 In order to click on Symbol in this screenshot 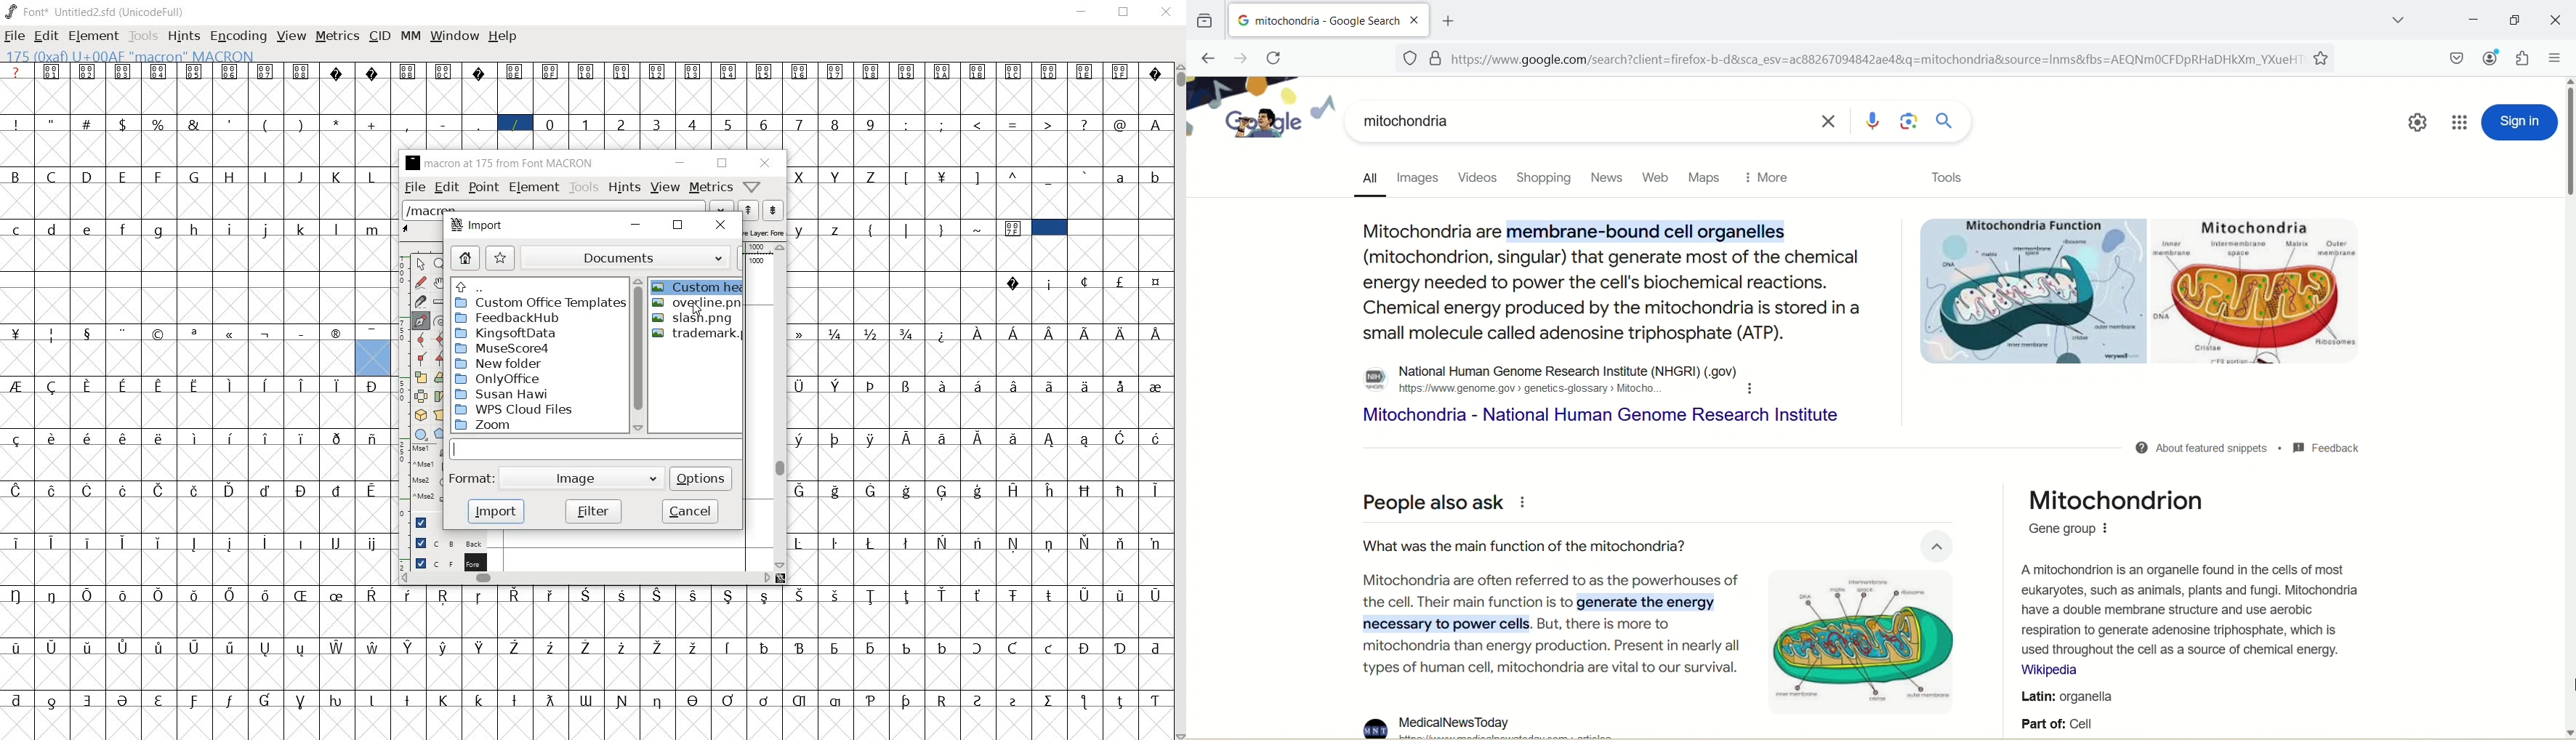, I will do `click(1084, 387)`.